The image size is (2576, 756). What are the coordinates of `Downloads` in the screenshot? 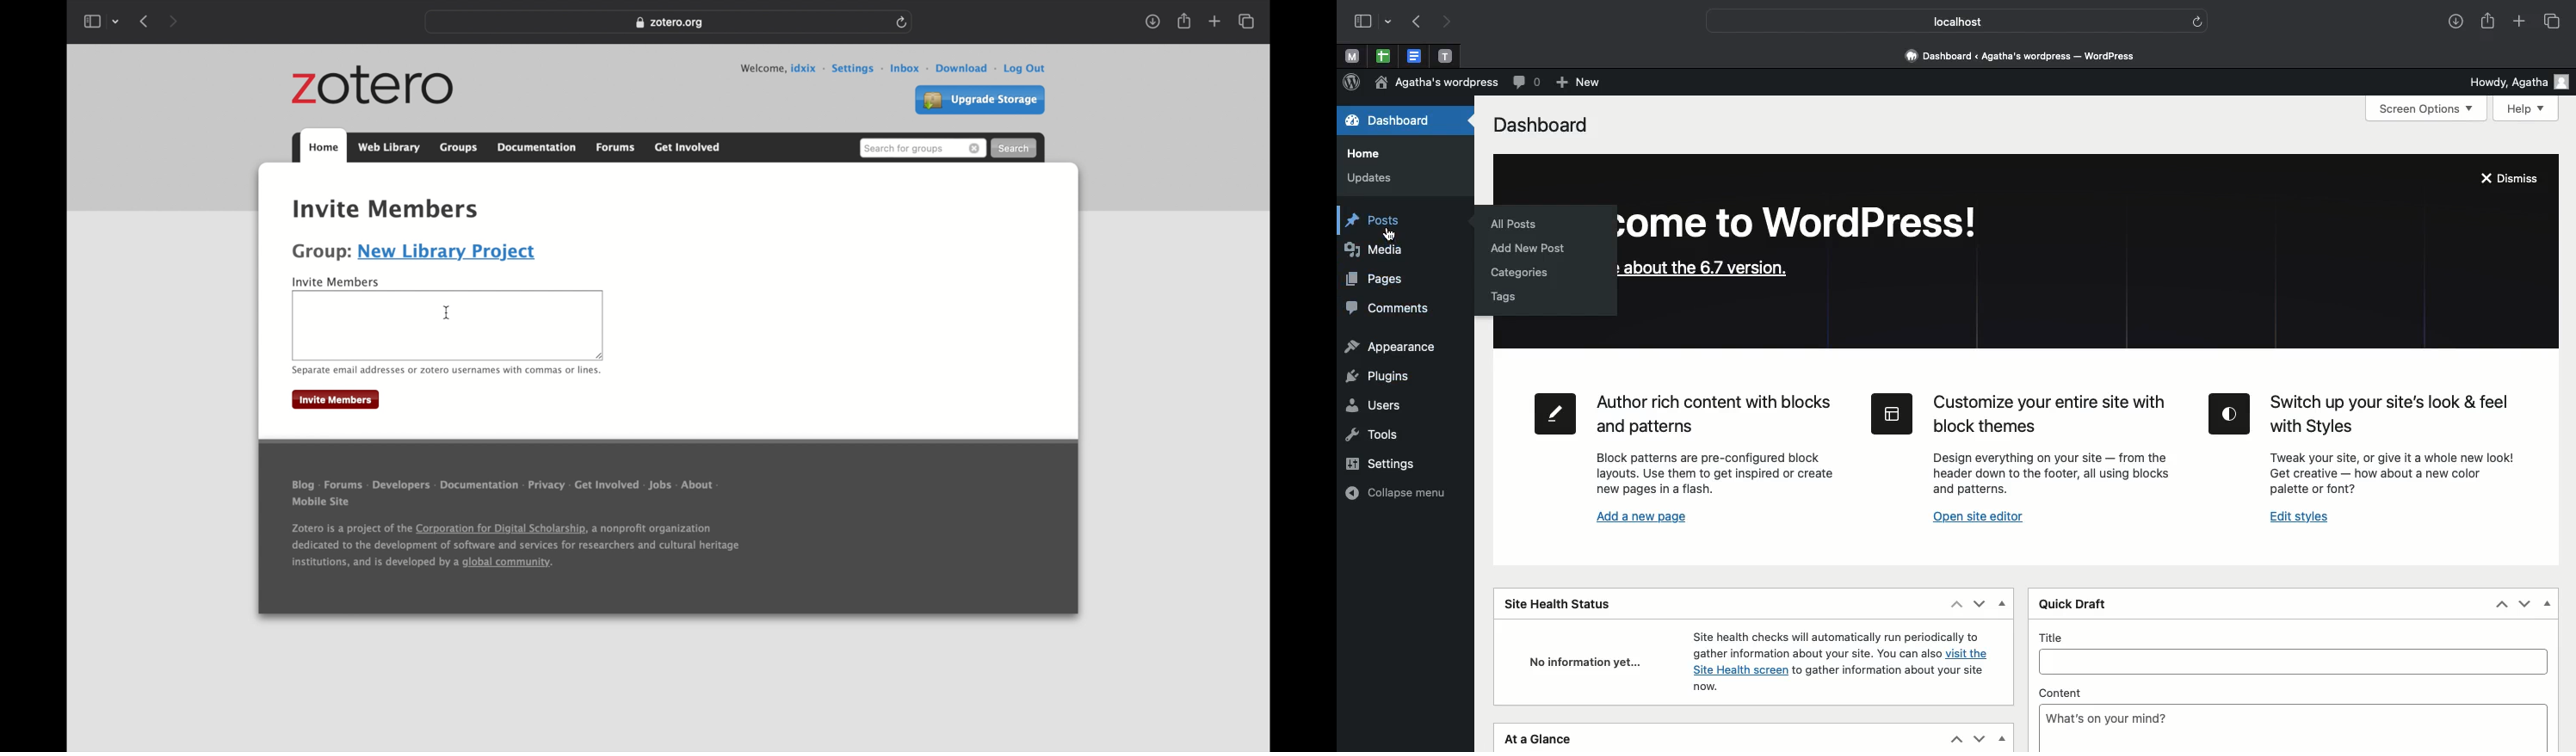 It's located at (2453, 22).